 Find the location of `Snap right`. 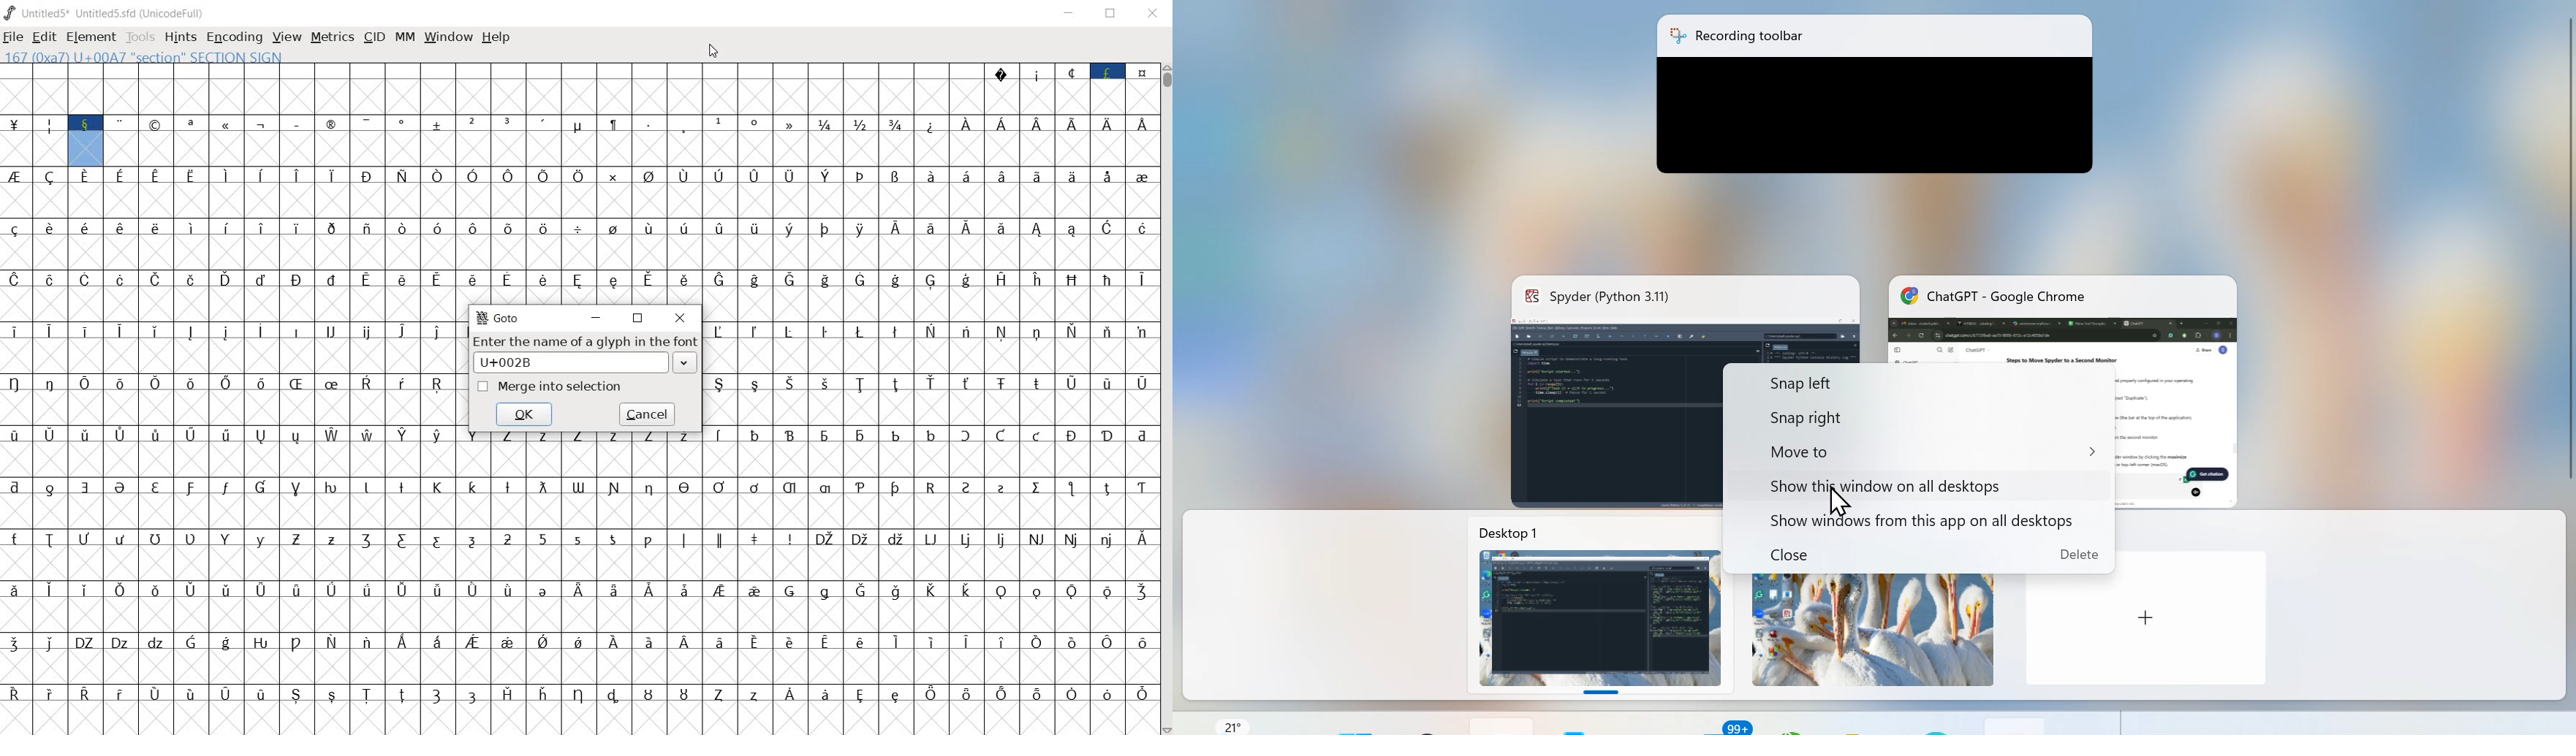

Snap right is located at coordinates (1898, 417).